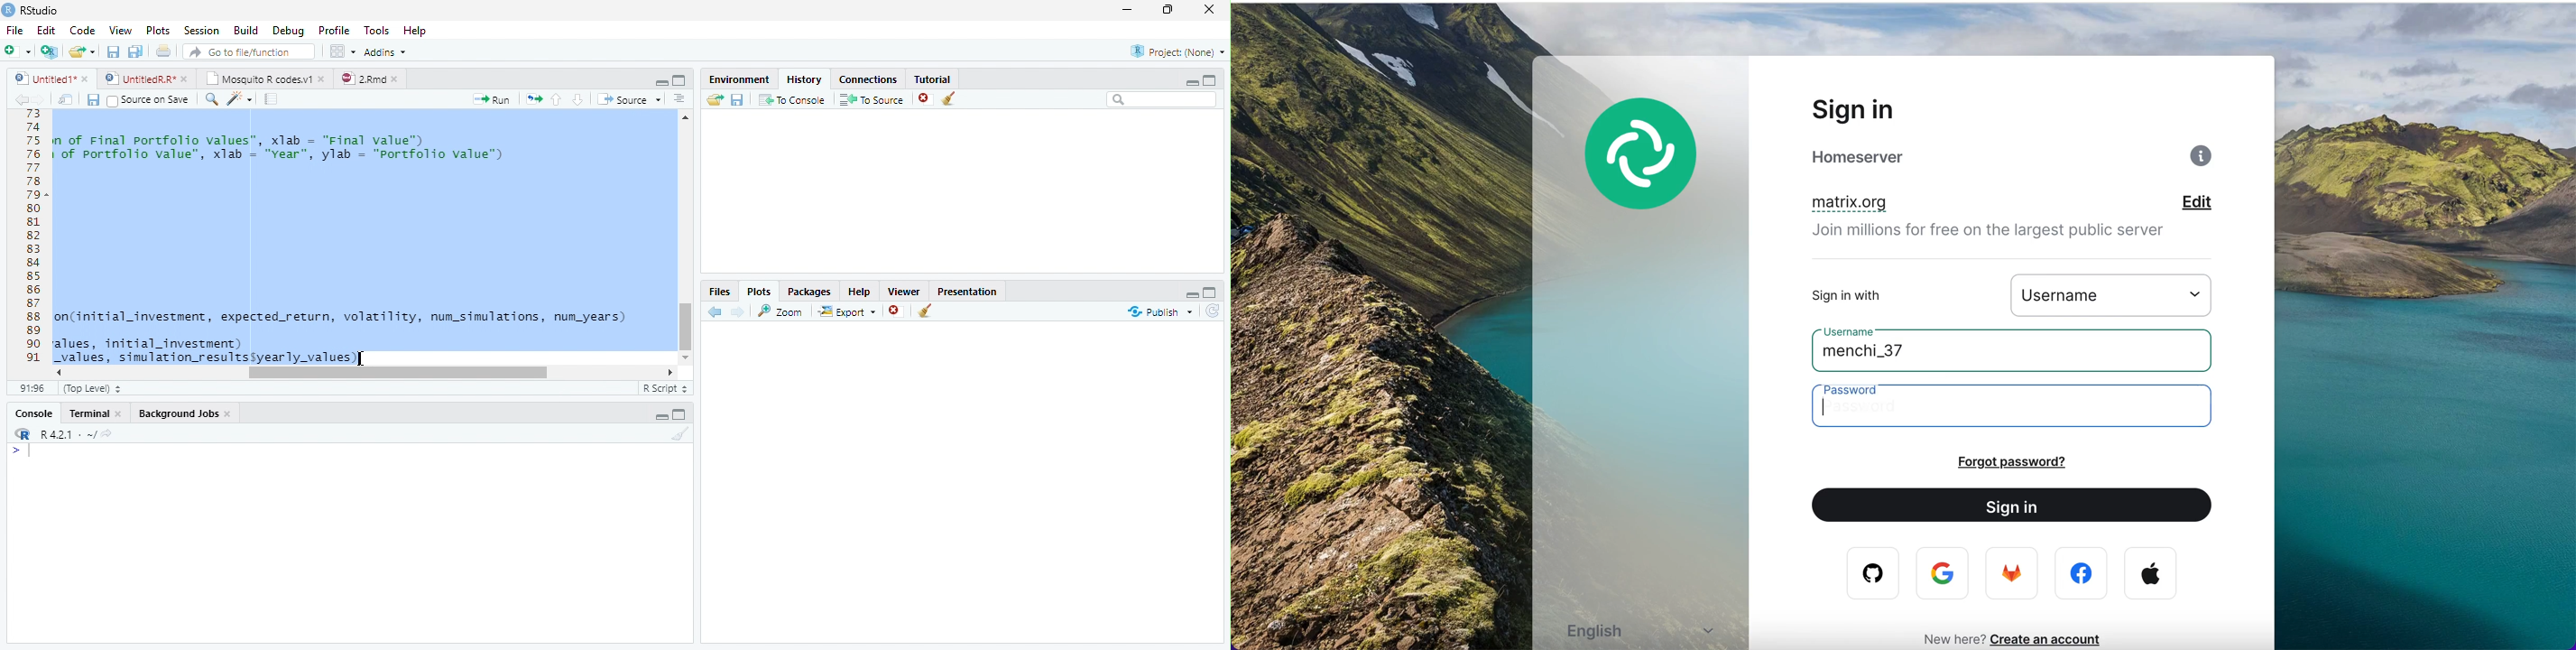 This screenshot has height=672, width=2576. Describe the element at coordinates (386, 51) in the screenshot. I see `Addins` at that location.